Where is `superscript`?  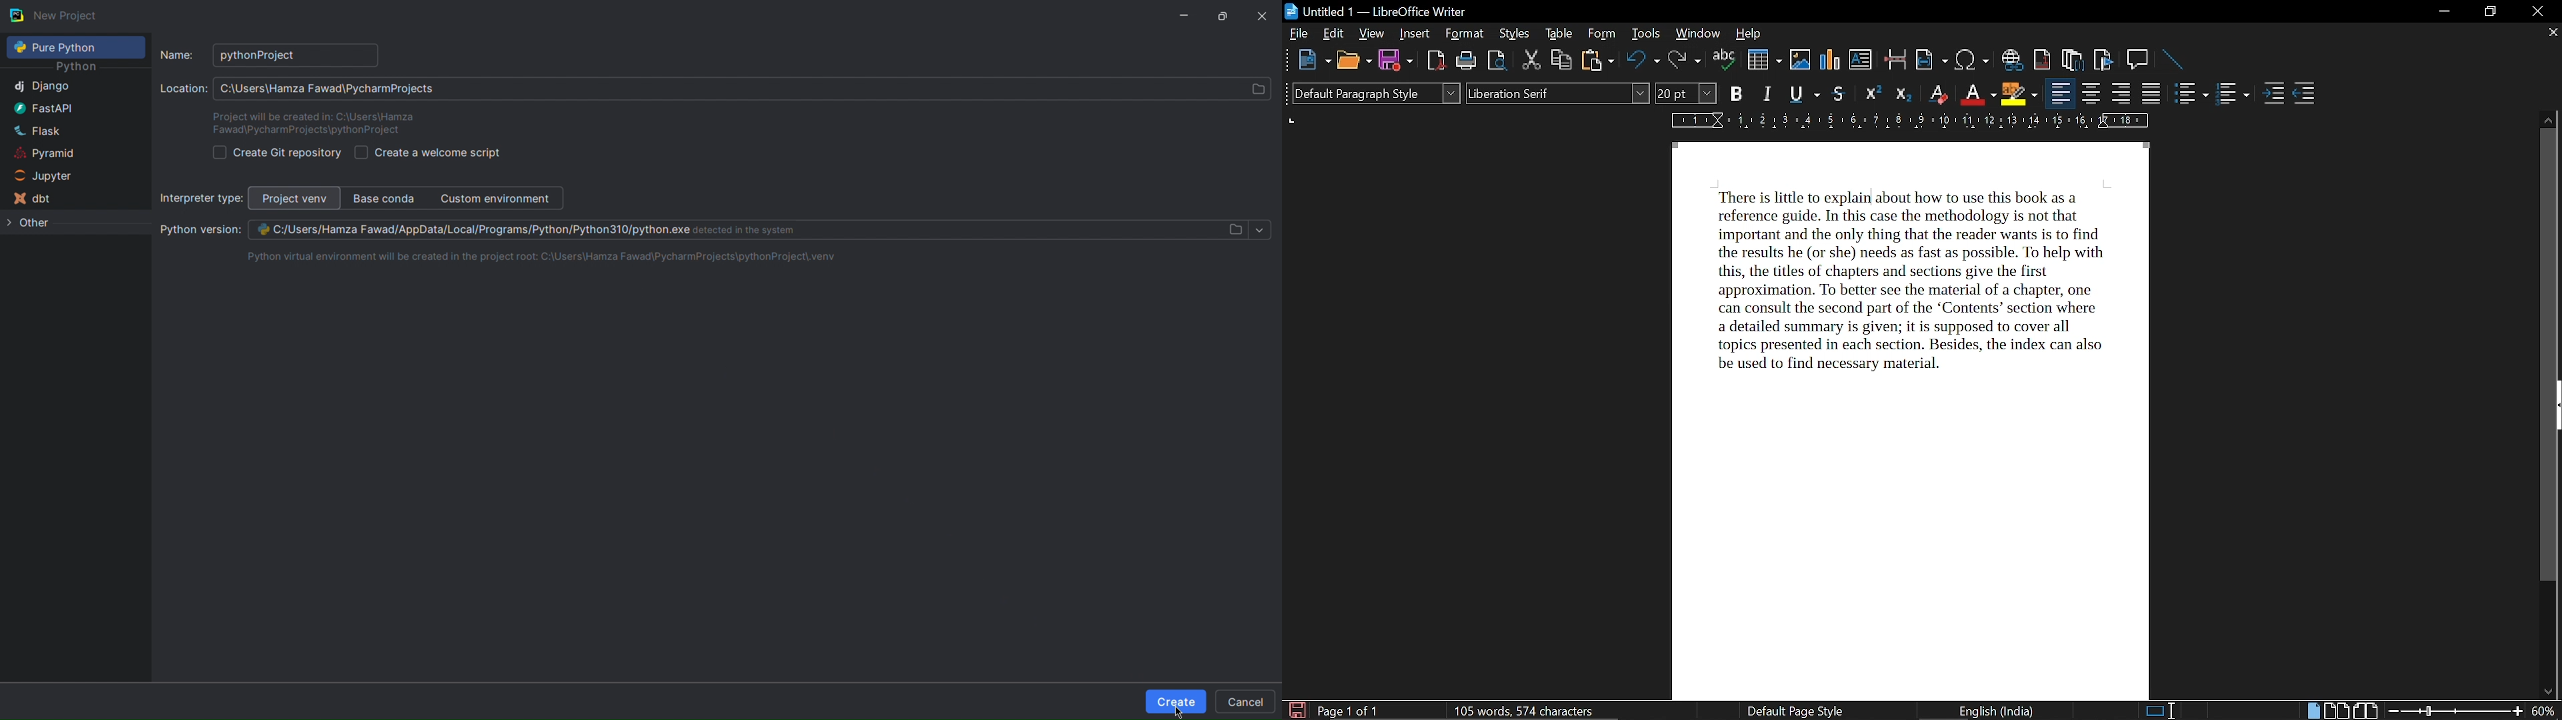 superscript is located at coordinates (1872, 95).